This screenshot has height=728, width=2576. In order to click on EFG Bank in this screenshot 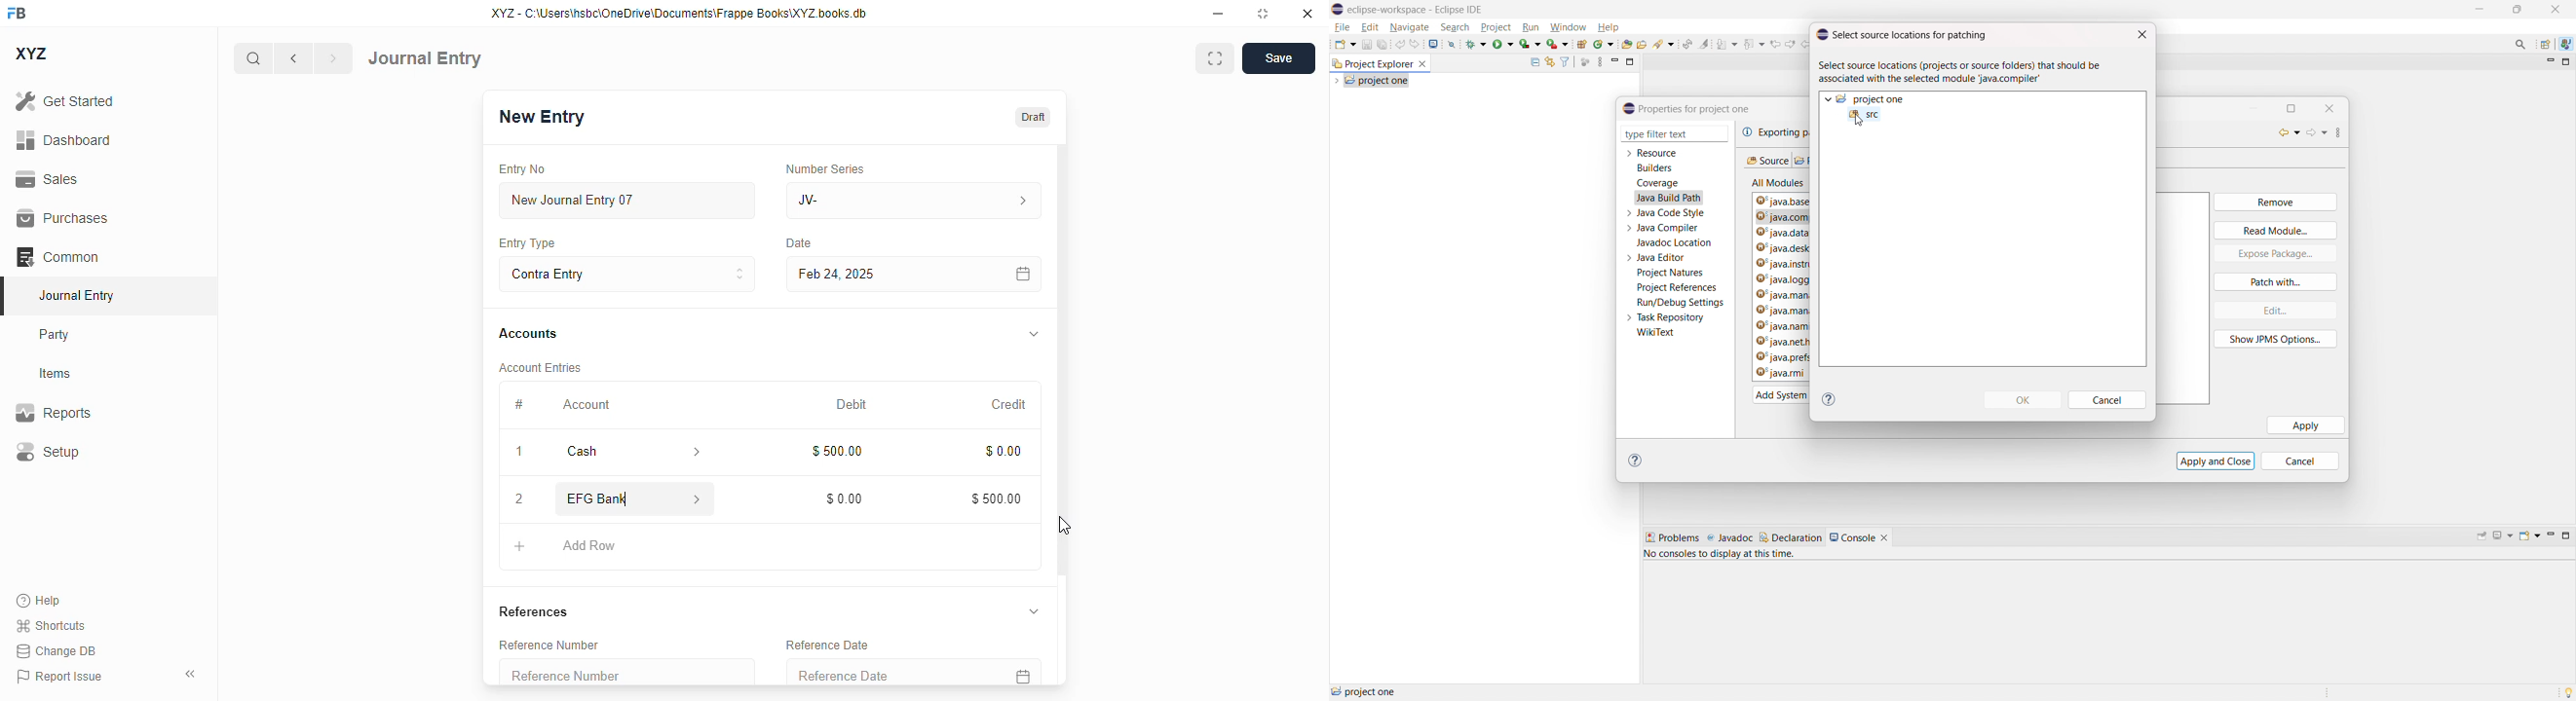, I will do `click(606, 498)`.